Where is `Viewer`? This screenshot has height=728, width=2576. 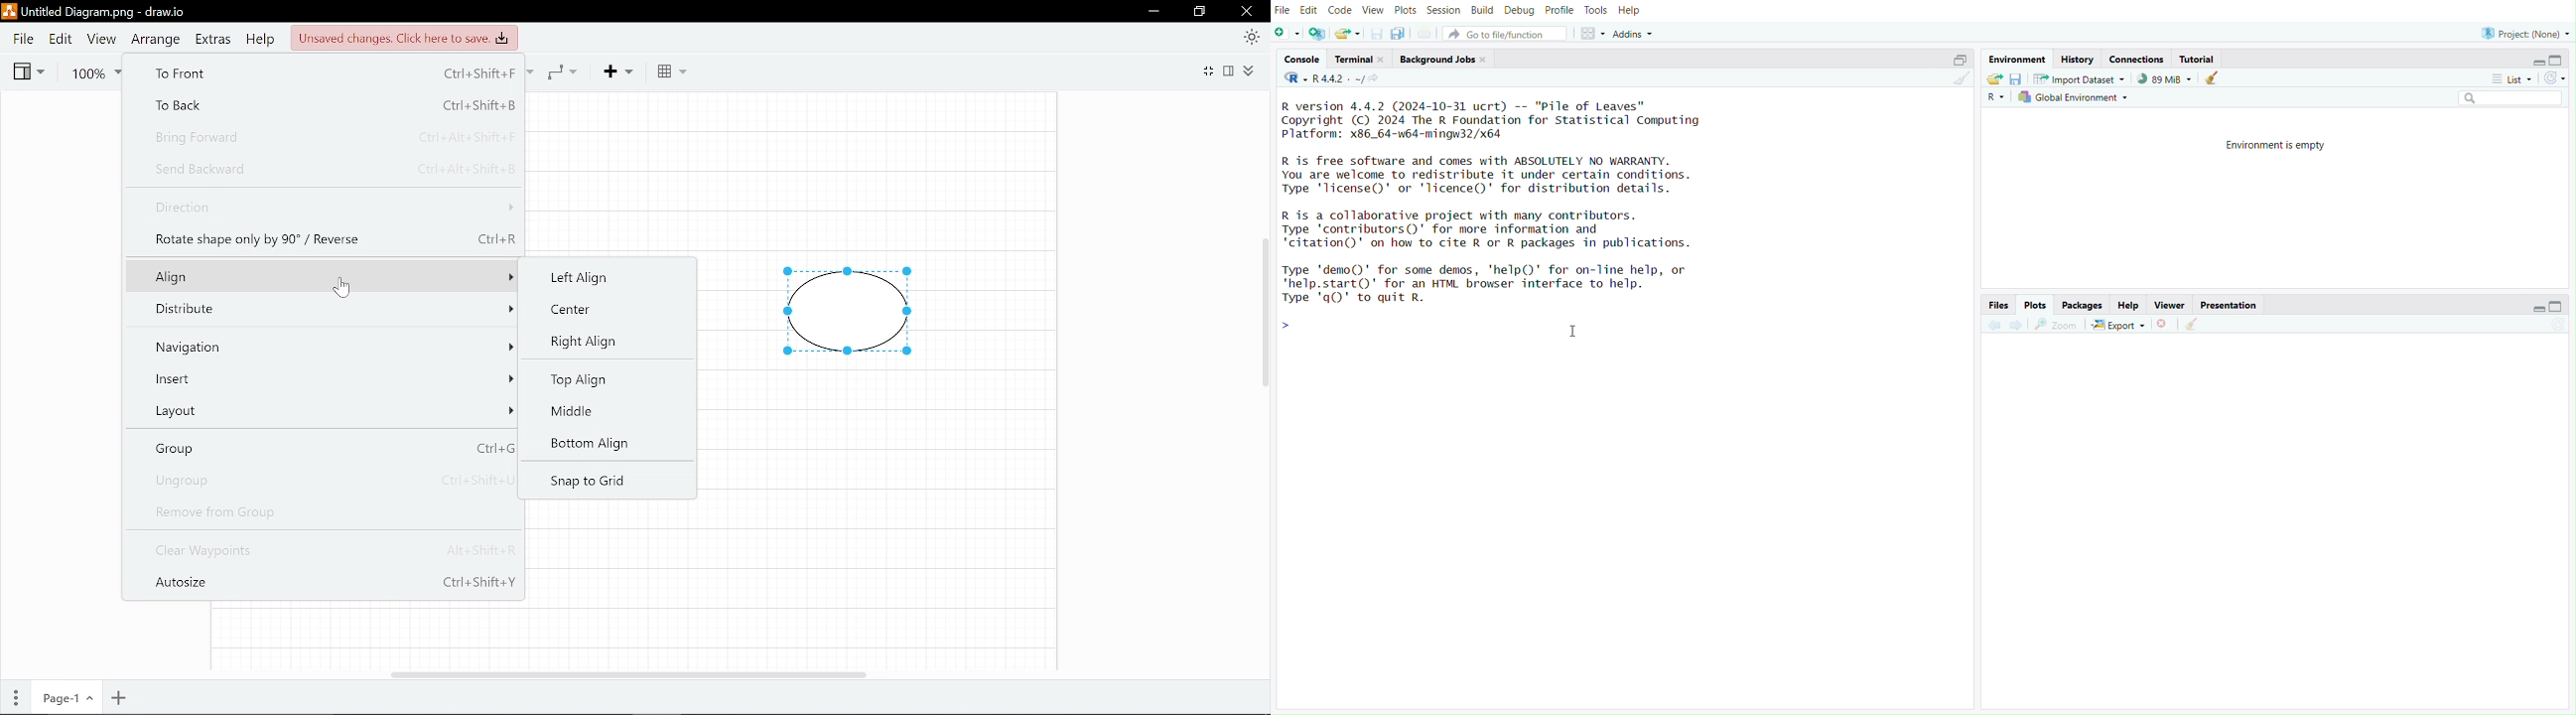
Viewer is located at coordinates (2170, 304).